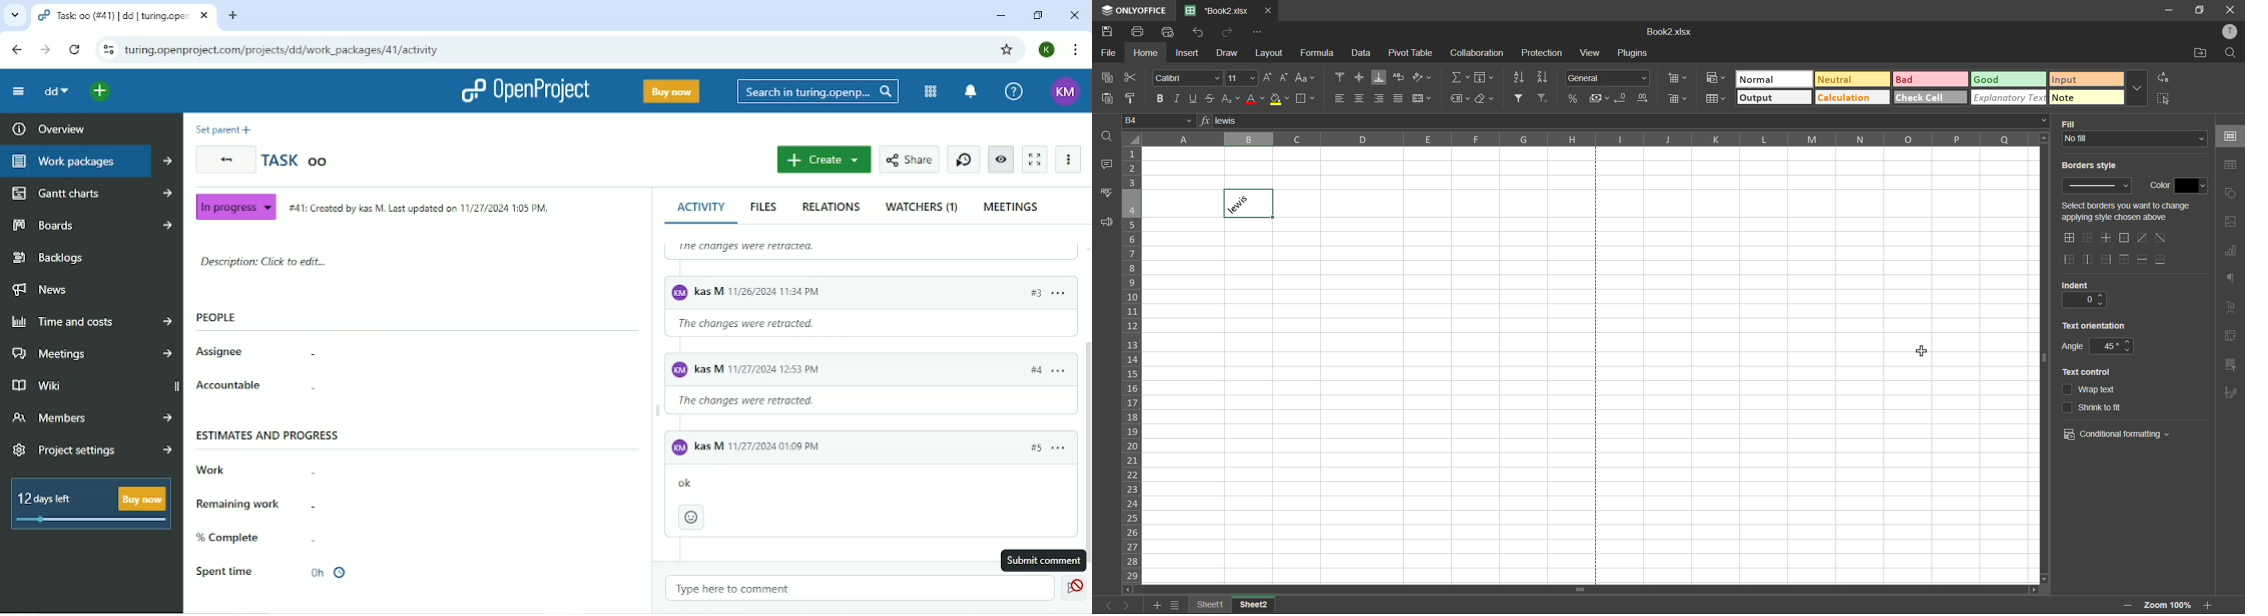 This screenshot has height=616, width=2268. Describe the element at coordinates (2106, 258) in the screenshot. I see `right outside border only` at that location.